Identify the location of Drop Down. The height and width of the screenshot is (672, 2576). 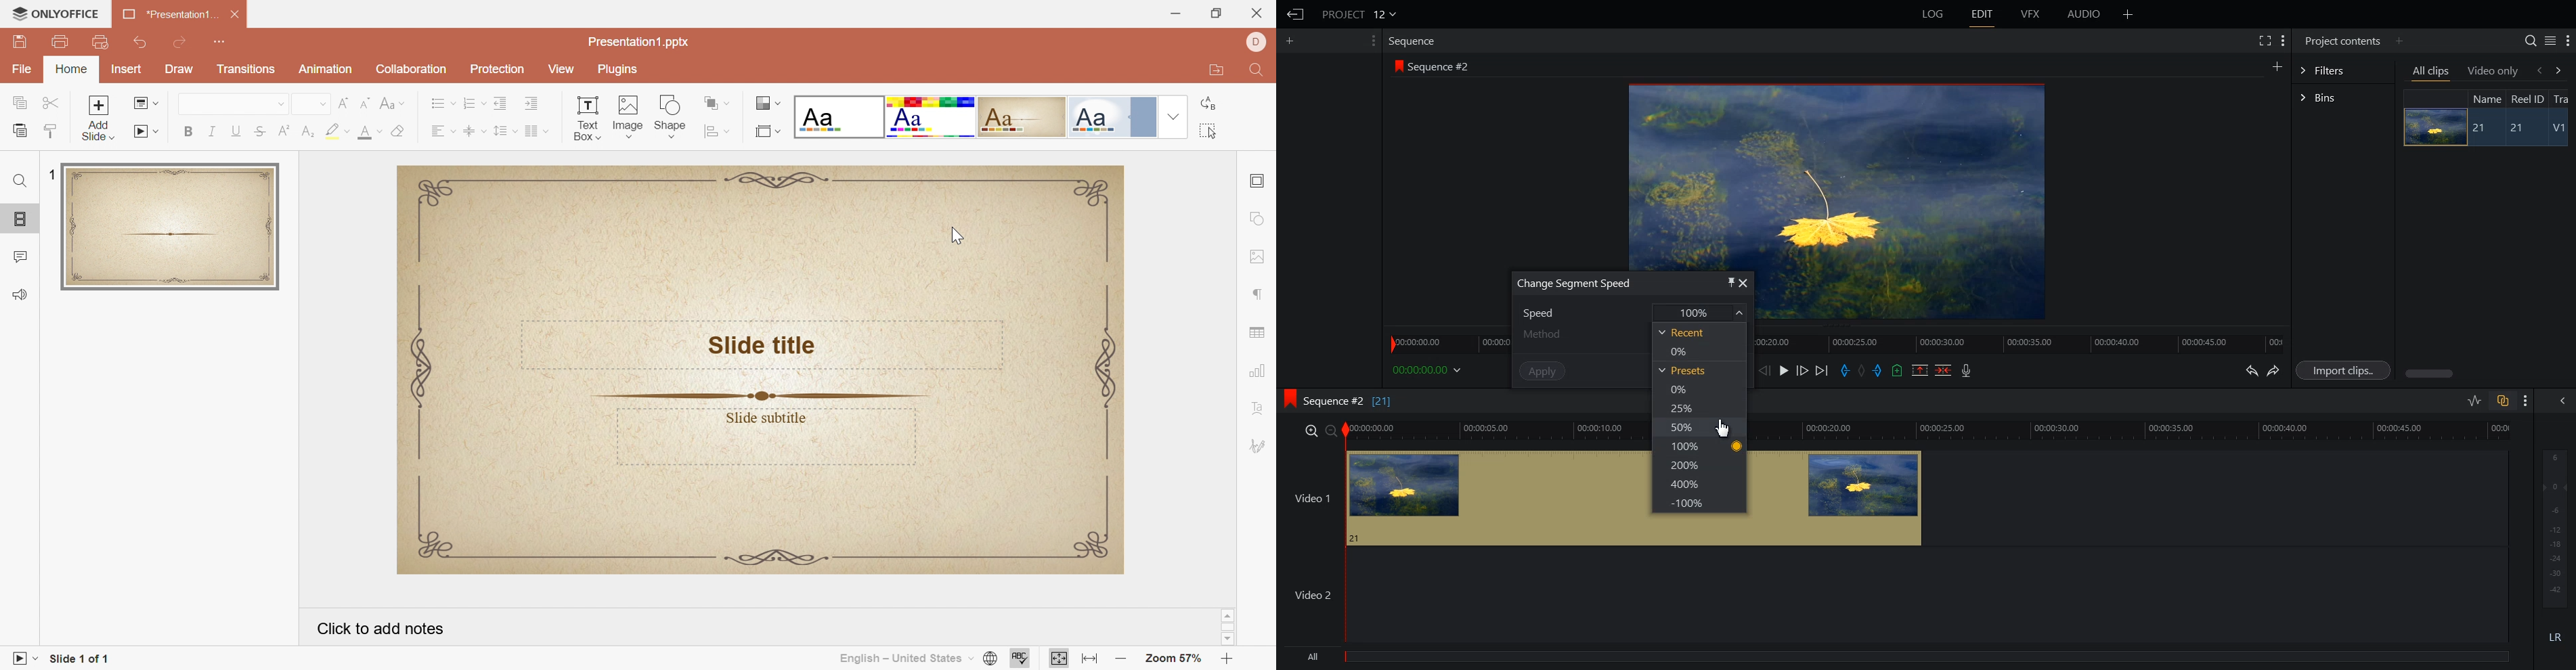
(280, 102).